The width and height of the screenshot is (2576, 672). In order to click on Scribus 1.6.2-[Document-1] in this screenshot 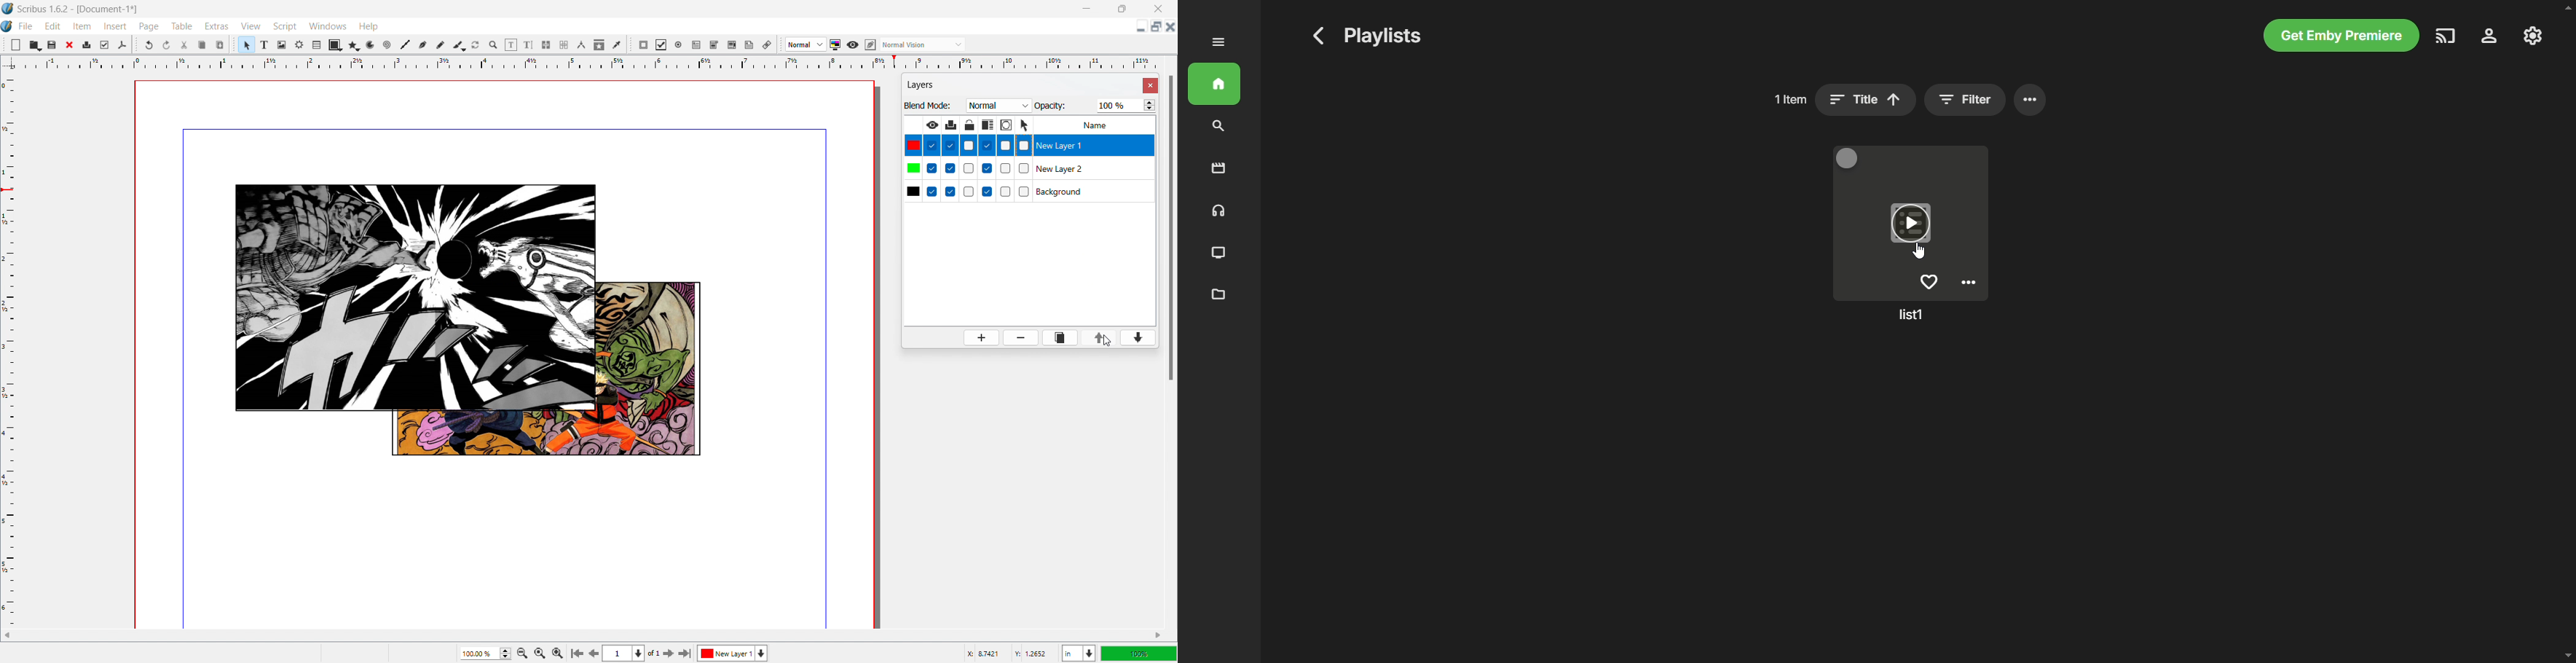, I will do `click(82, 8)`.